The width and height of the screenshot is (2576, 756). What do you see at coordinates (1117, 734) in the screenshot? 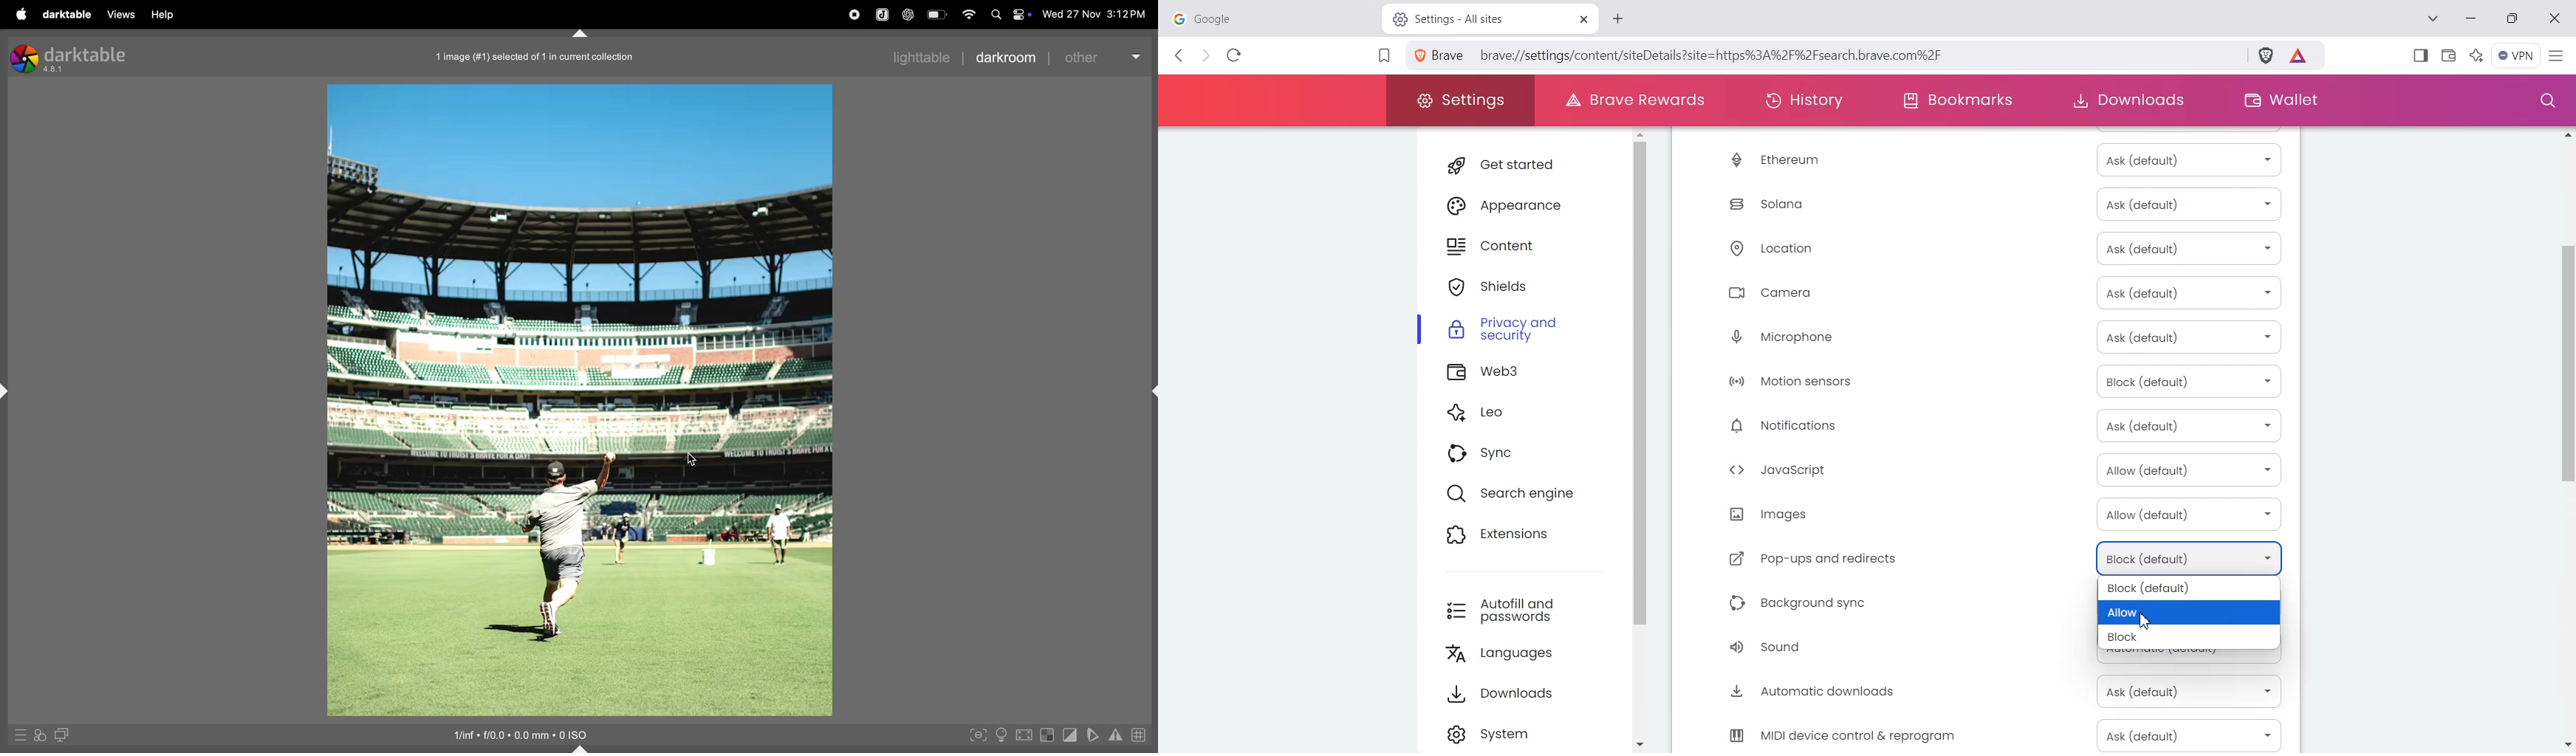
I see `attention` at bounding box center [1117, 734].